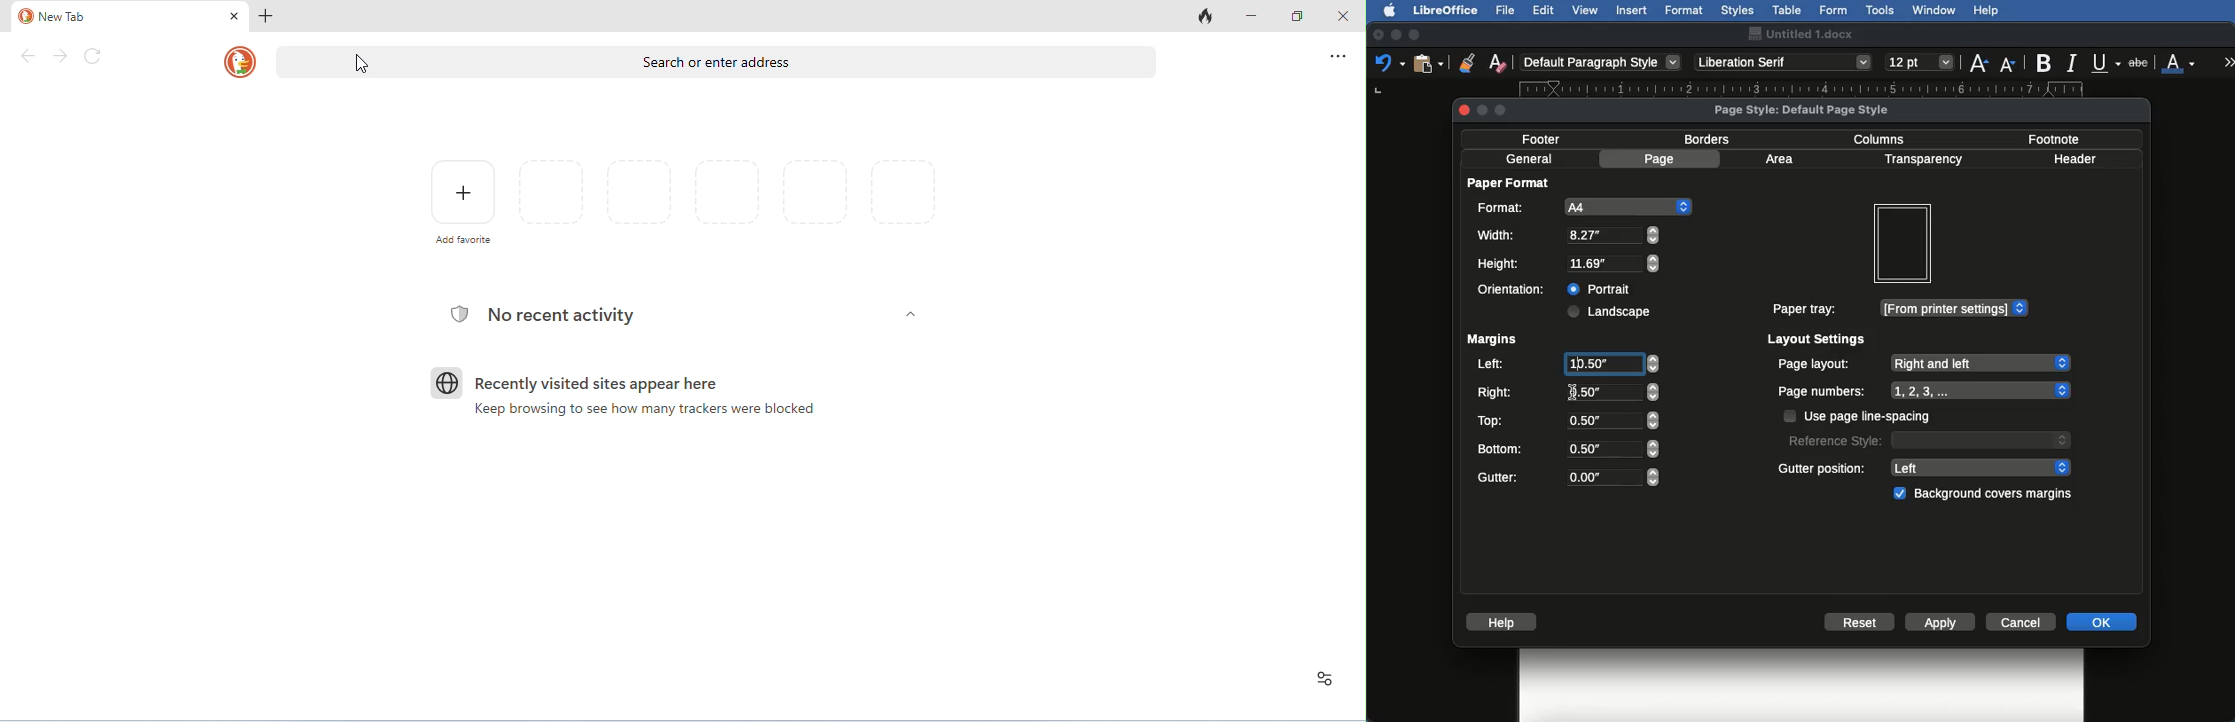  I want to click on Form, so click(1833, 11).